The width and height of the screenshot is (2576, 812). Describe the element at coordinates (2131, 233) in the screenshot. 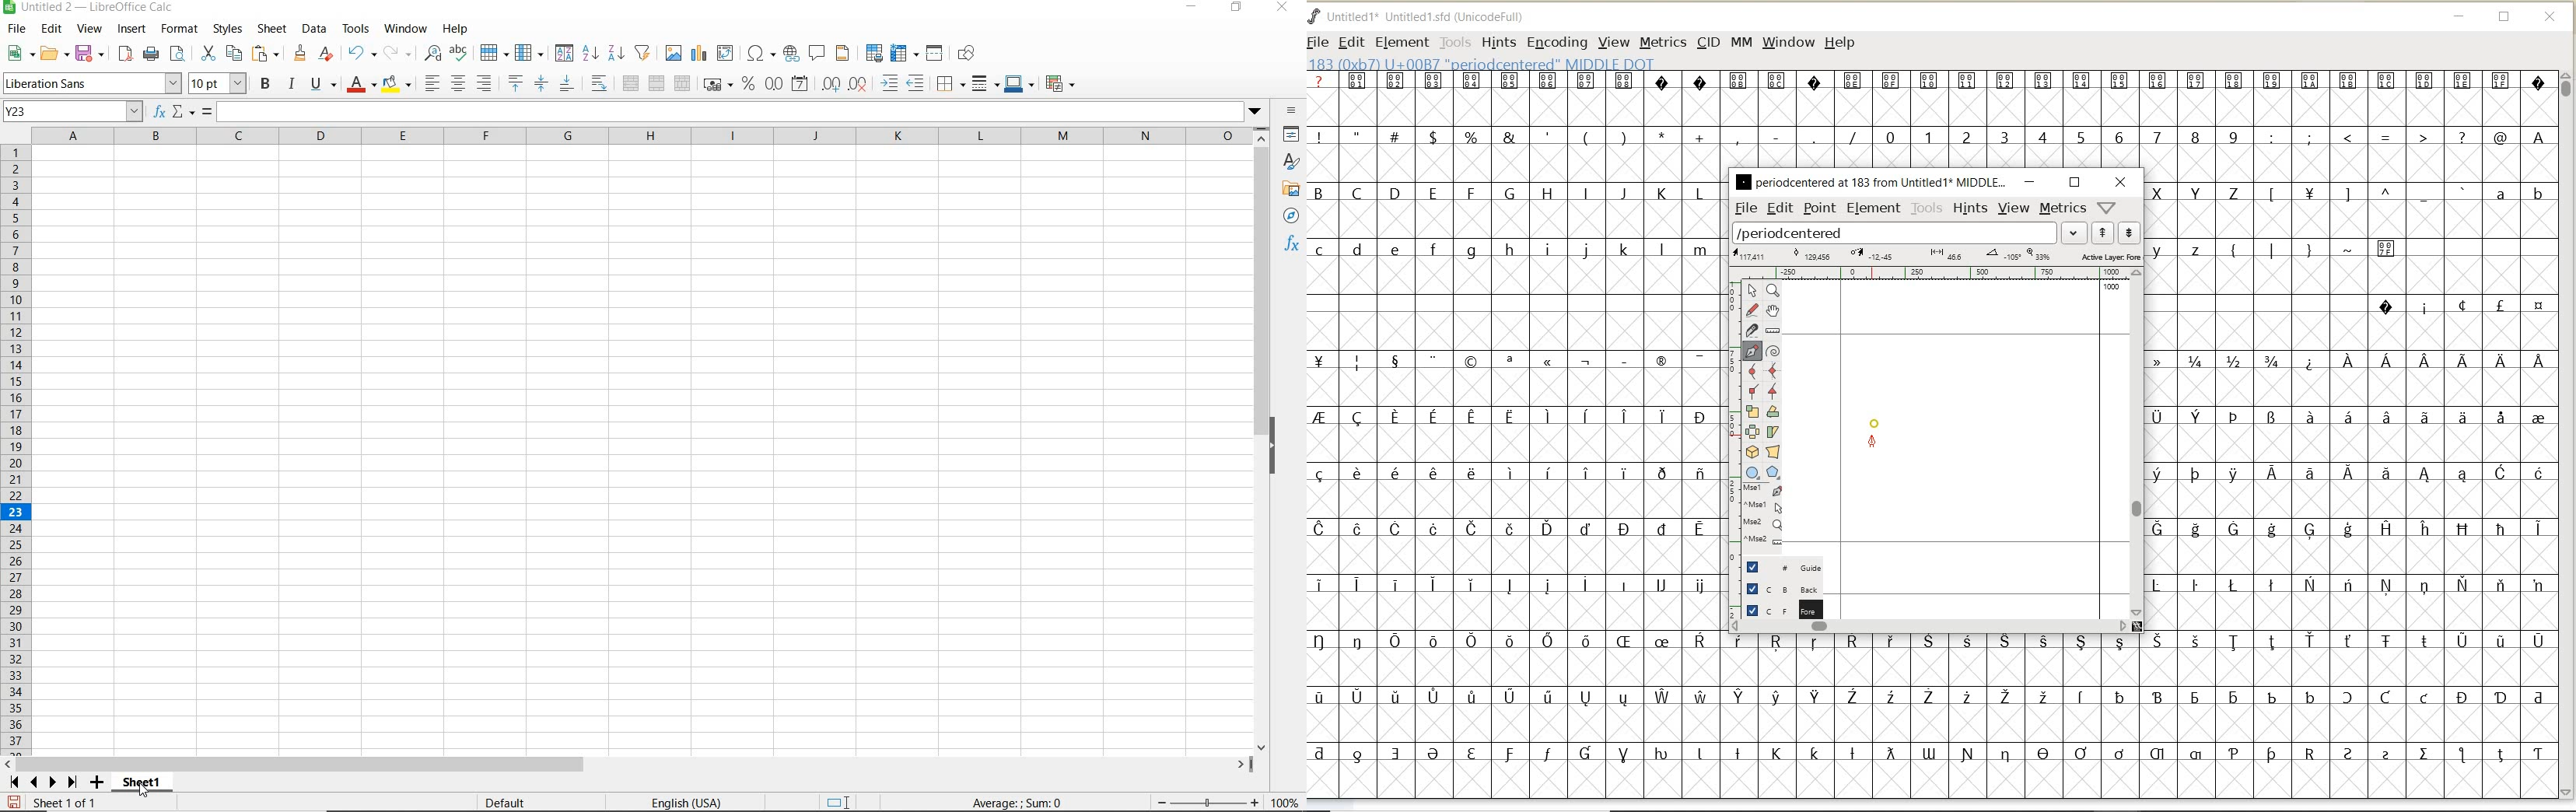

I see `show next word list` at that location.